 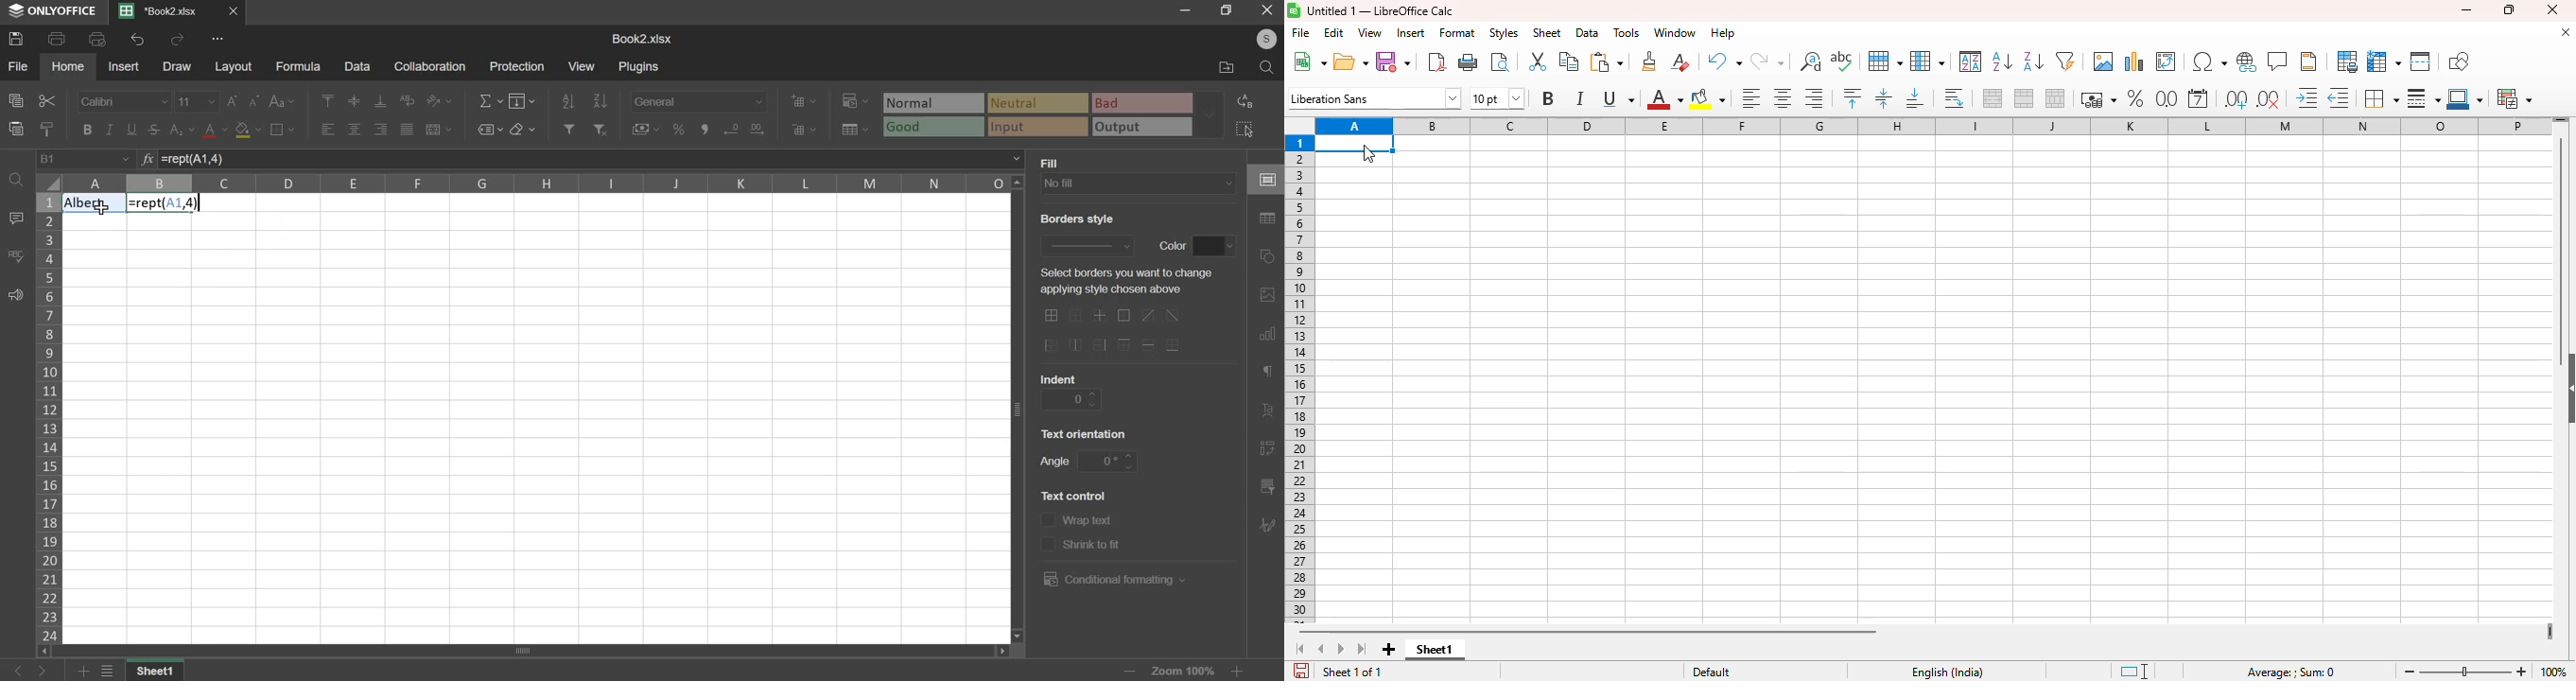 What do you see at coordinates (1972, 61) in the screenshot?
I see `sort` at bounding box center [1972, 61].